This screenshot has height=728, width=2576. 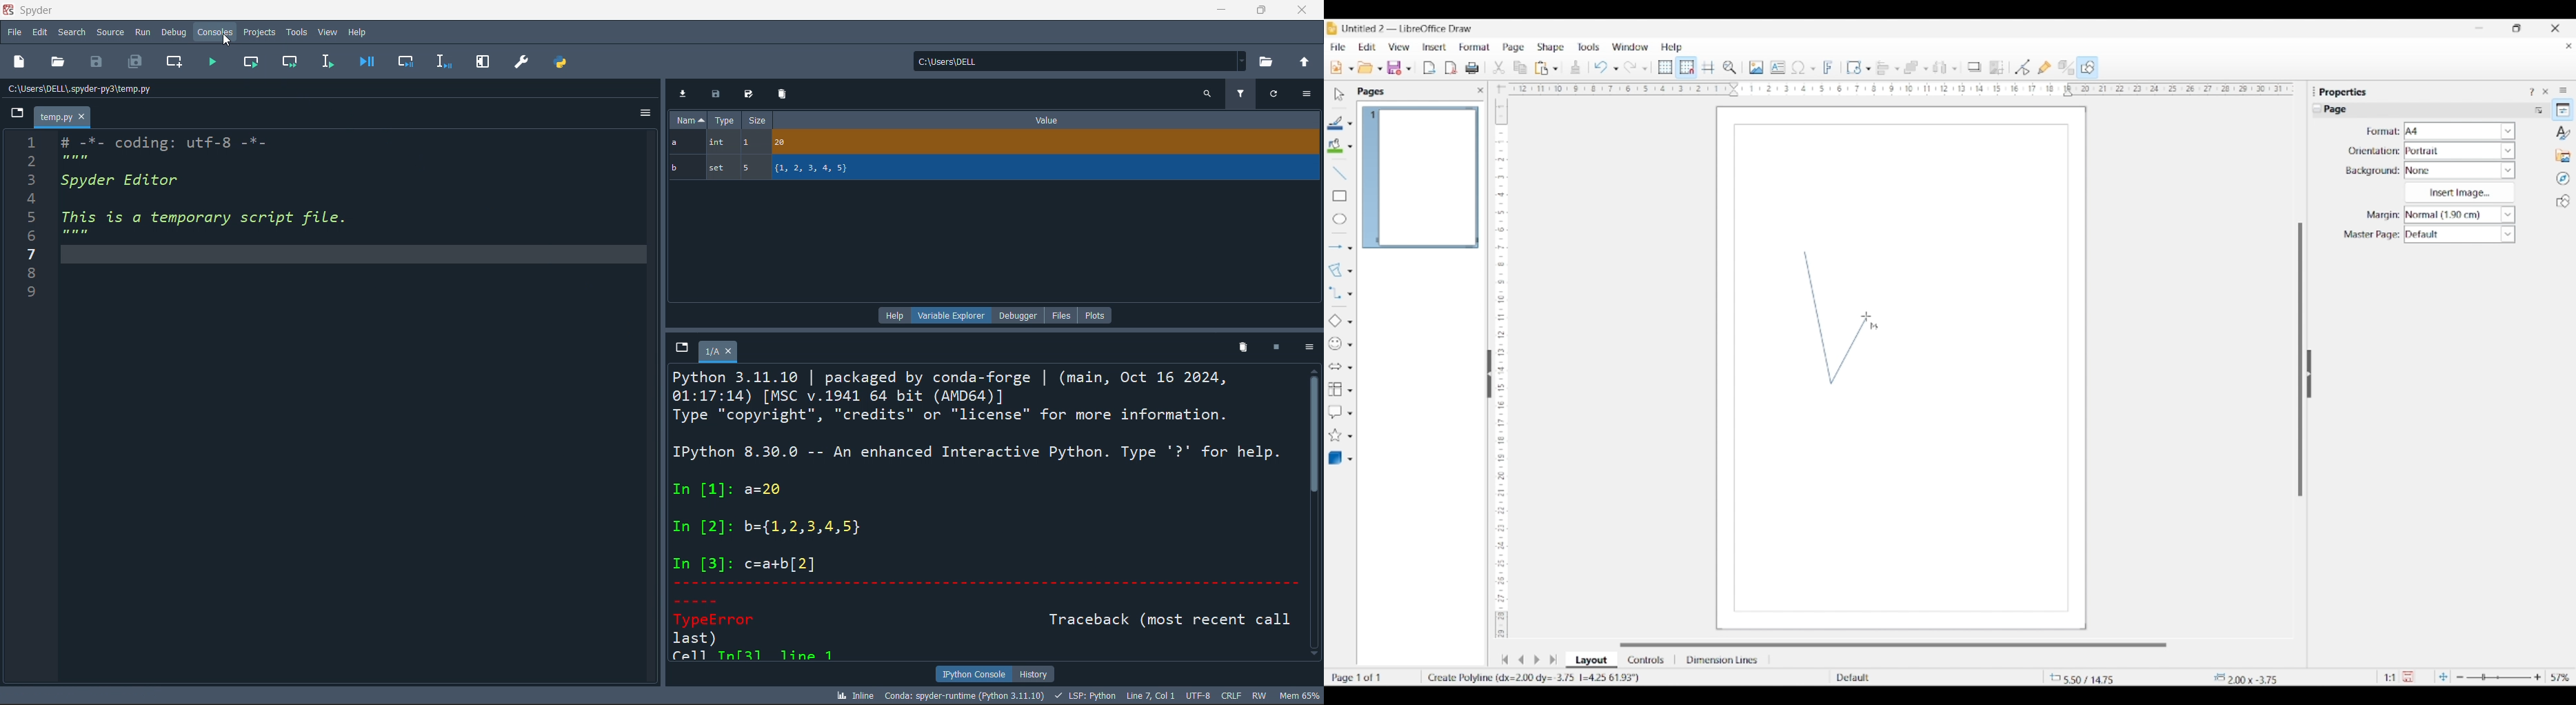 What do you see at coordinates (2373, 171) in the screenshot?
I see `Indicates background settings` at bounding box center [2373, 171].